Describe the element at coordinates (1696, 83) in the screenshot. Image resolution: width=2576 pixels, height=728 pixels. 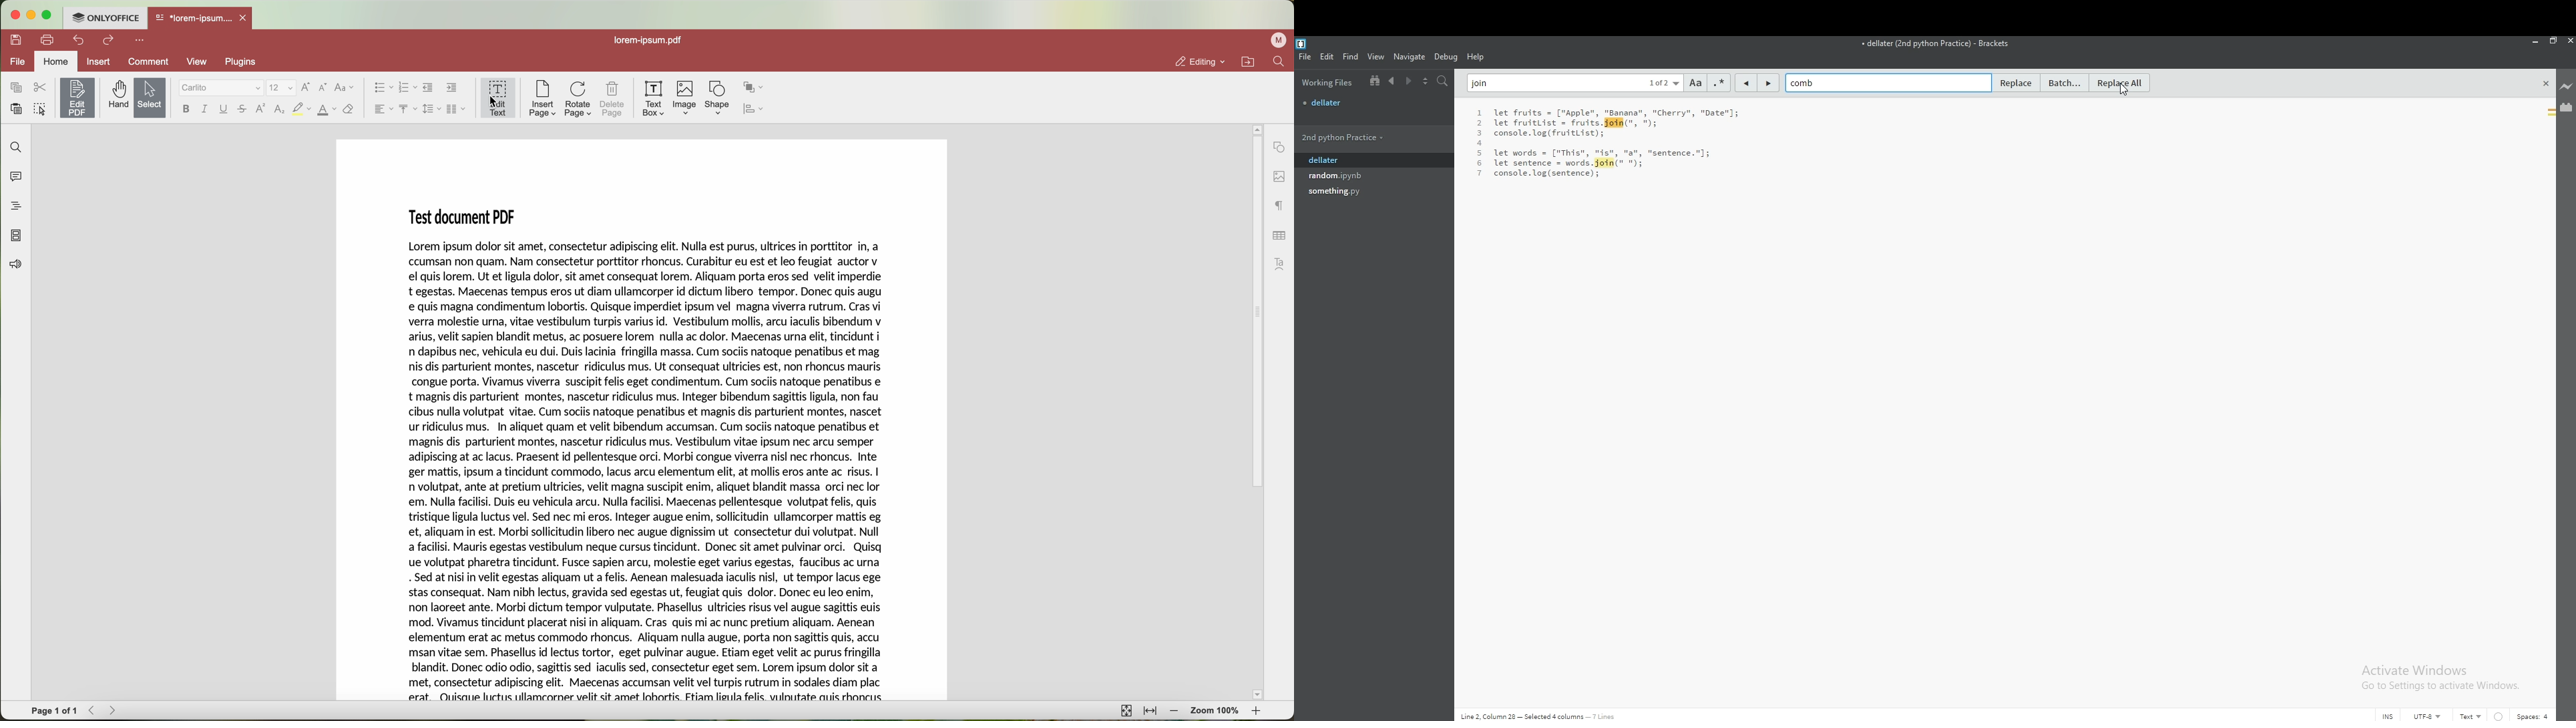
I see `match case` at that location.